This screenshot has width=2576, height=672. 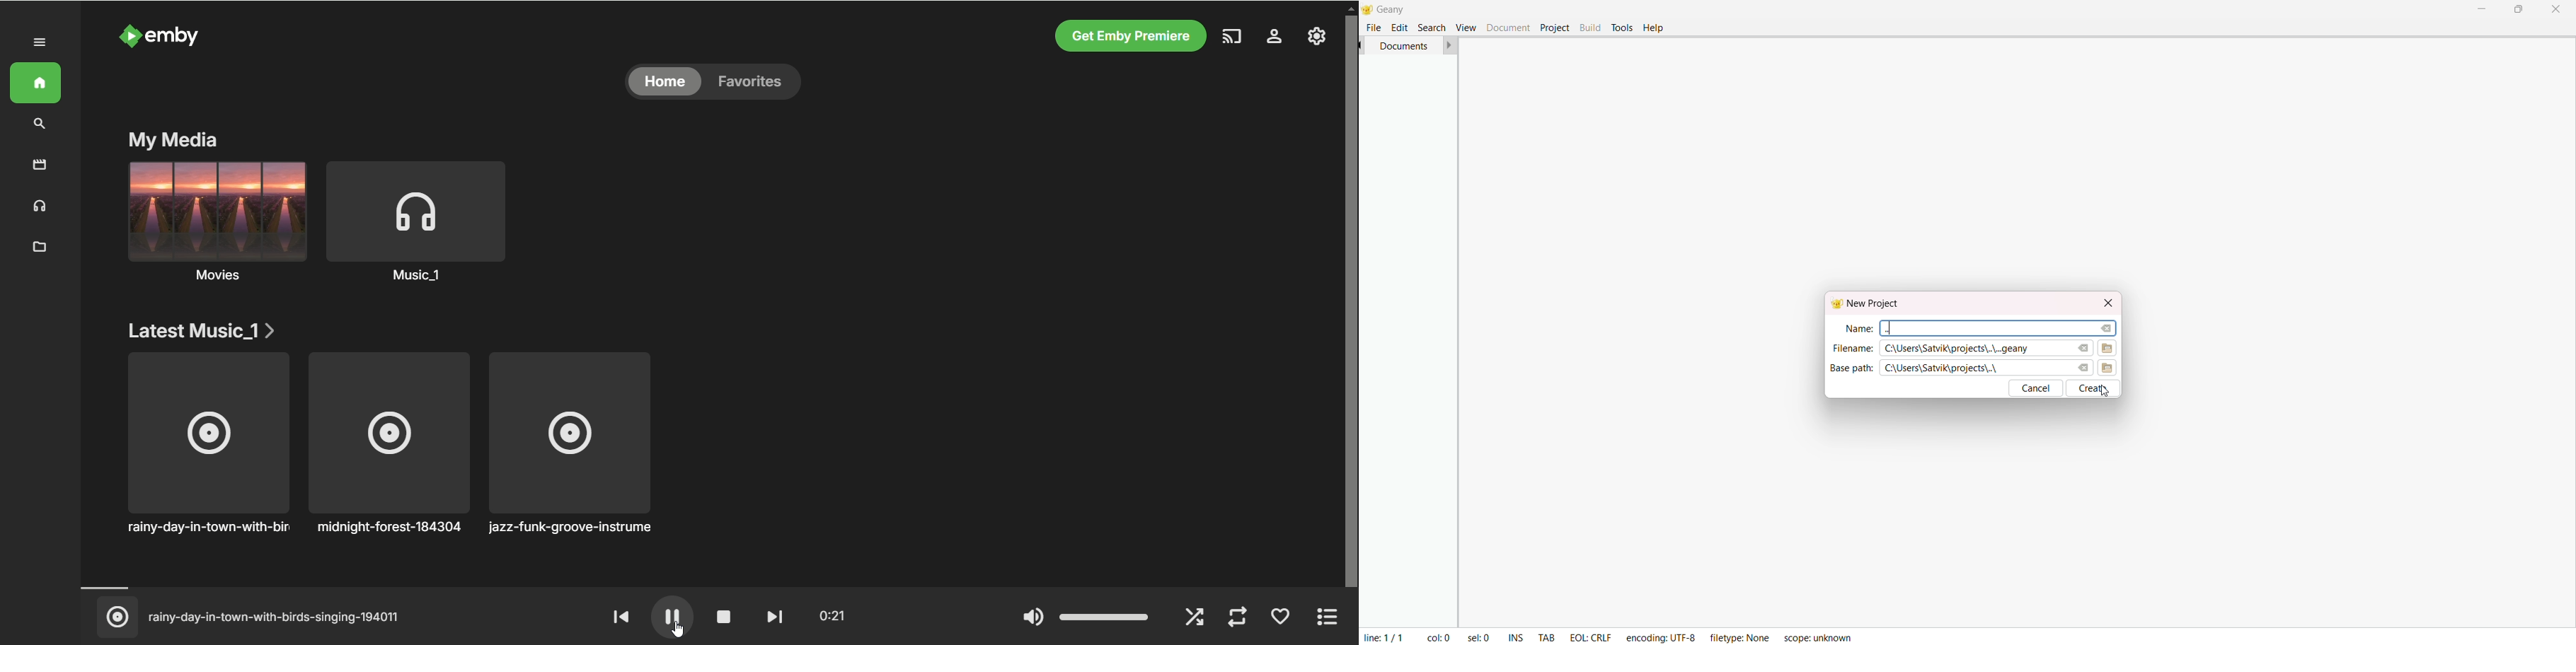 I want to click on vertical scroll bar, so click(x=1350, y=297).